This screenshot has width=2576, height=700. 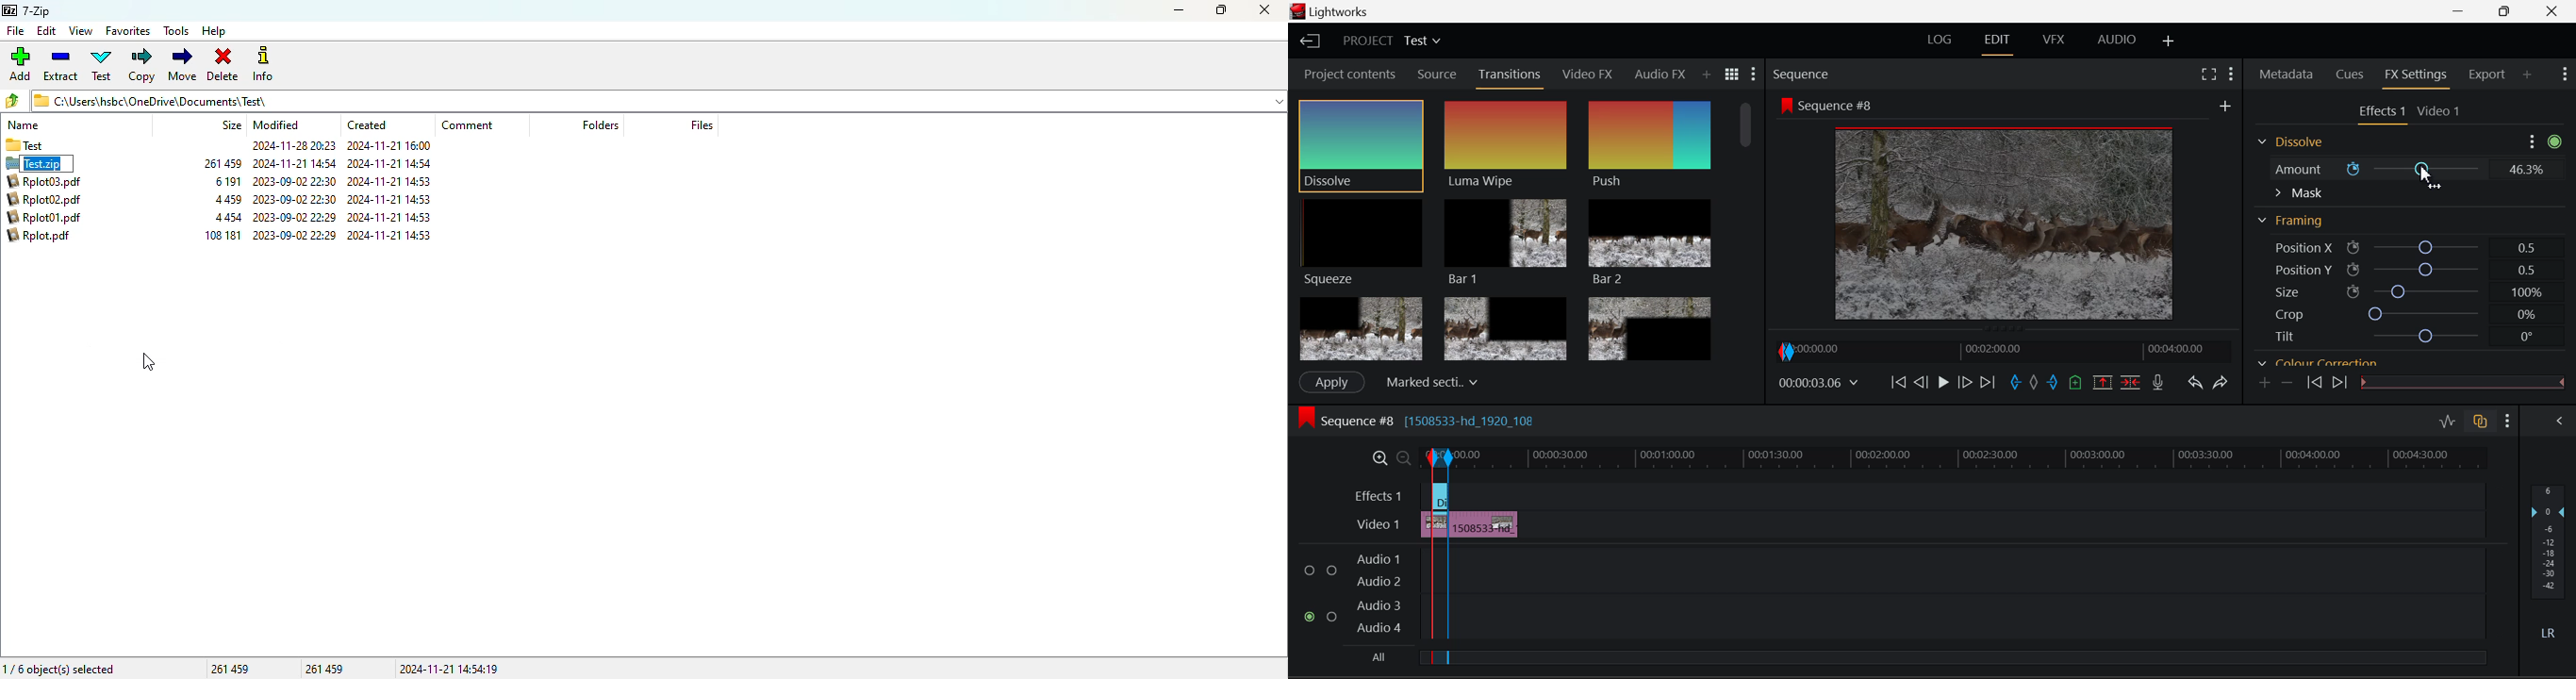 I want to click on Box 3, so click(x=1651, y=326).